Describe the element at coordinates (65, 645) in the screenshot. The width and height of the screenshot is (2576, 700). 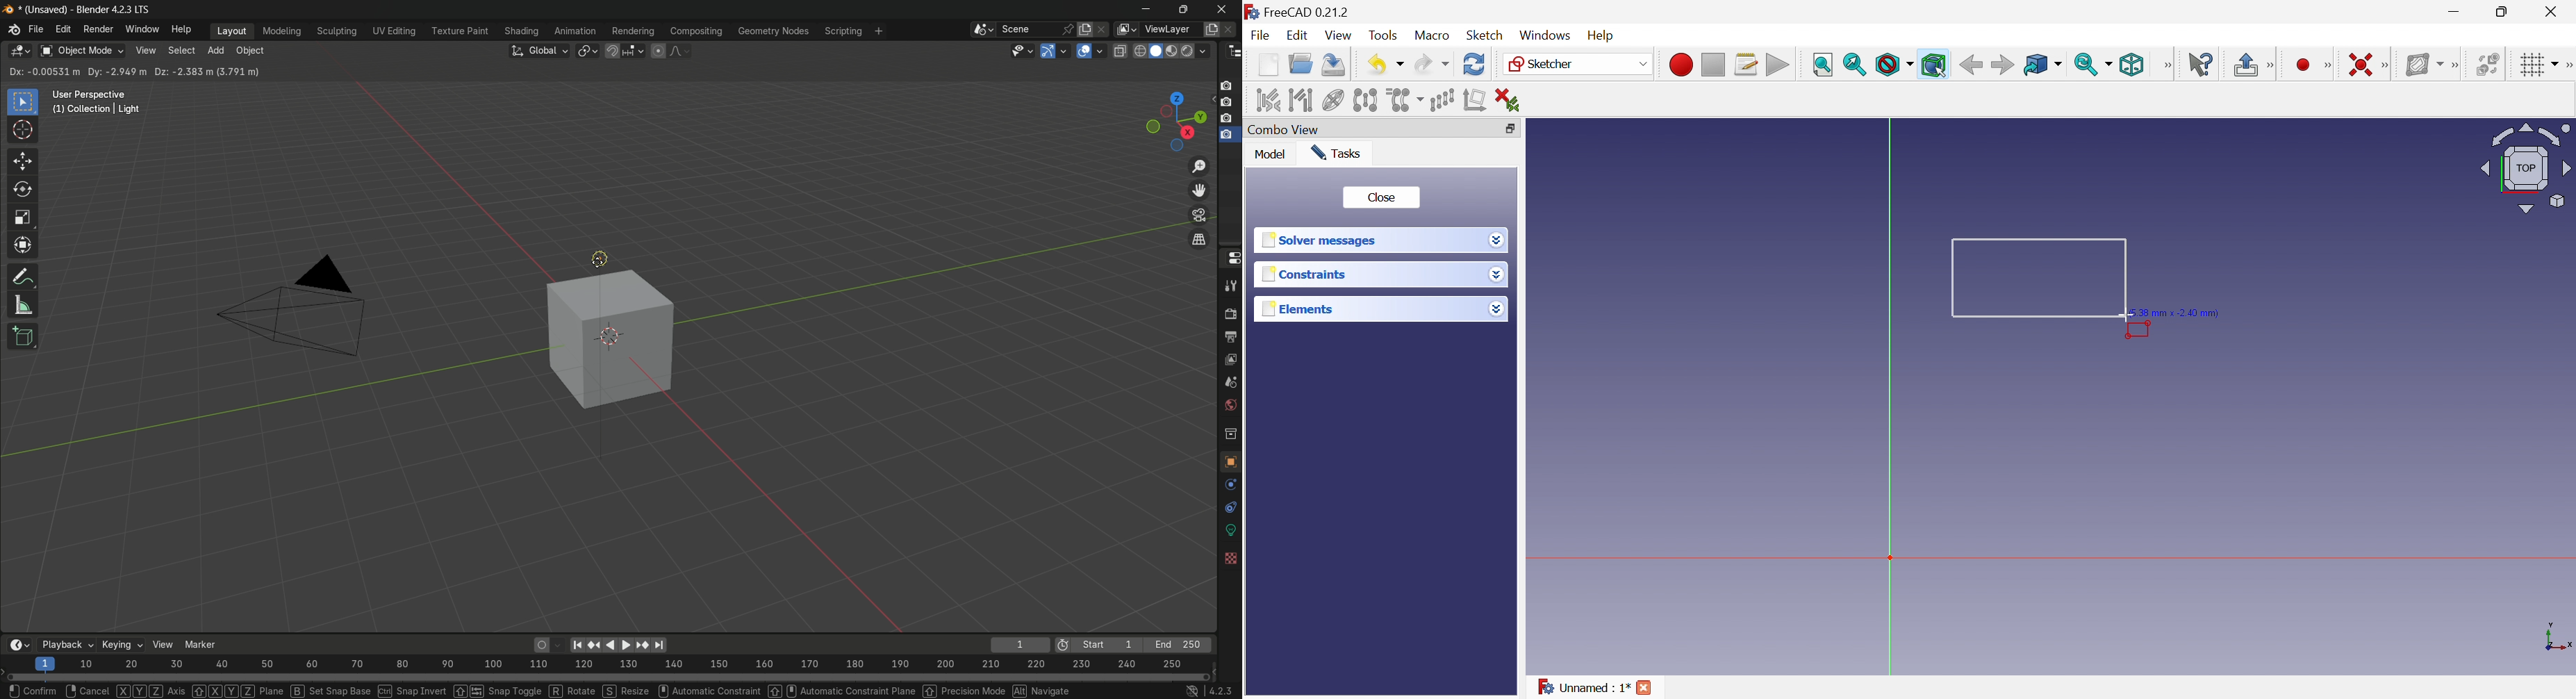
I see `playback` at that location.